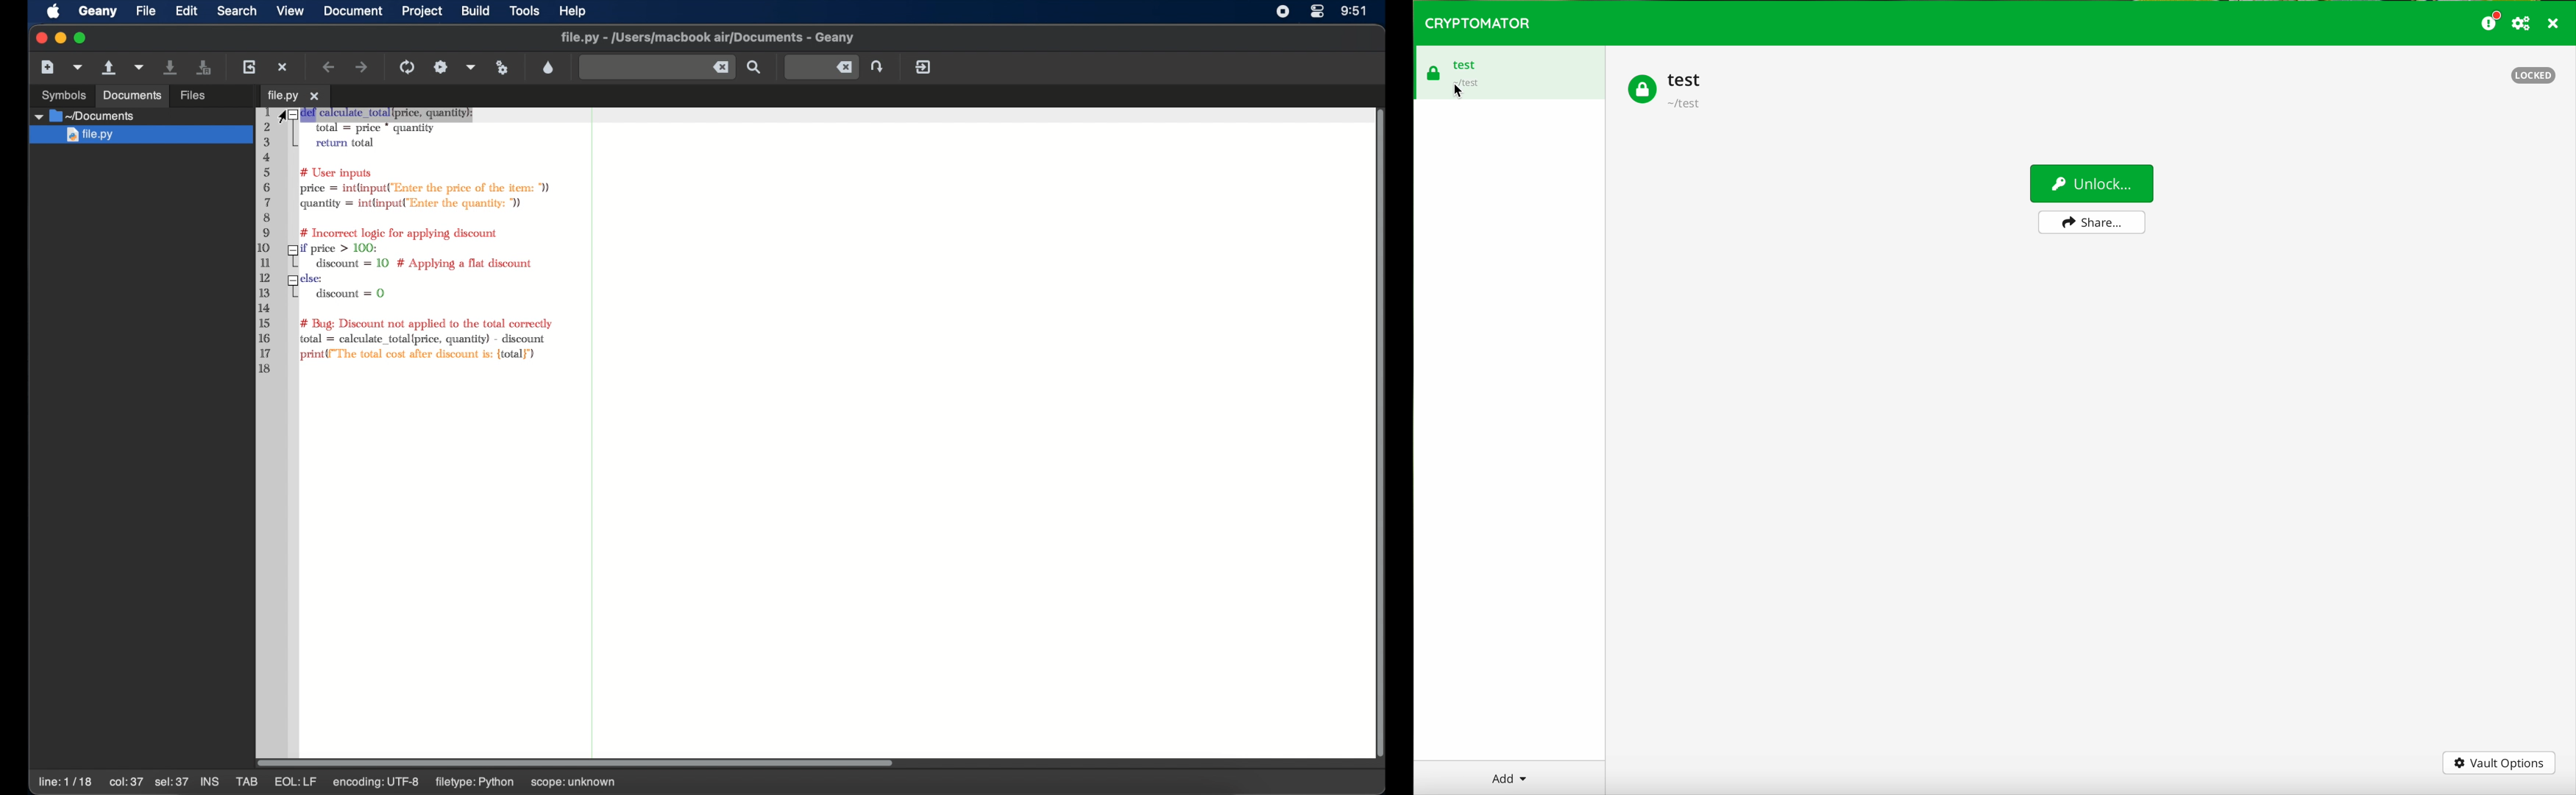  I want to click on Add, so click(1511, 774).